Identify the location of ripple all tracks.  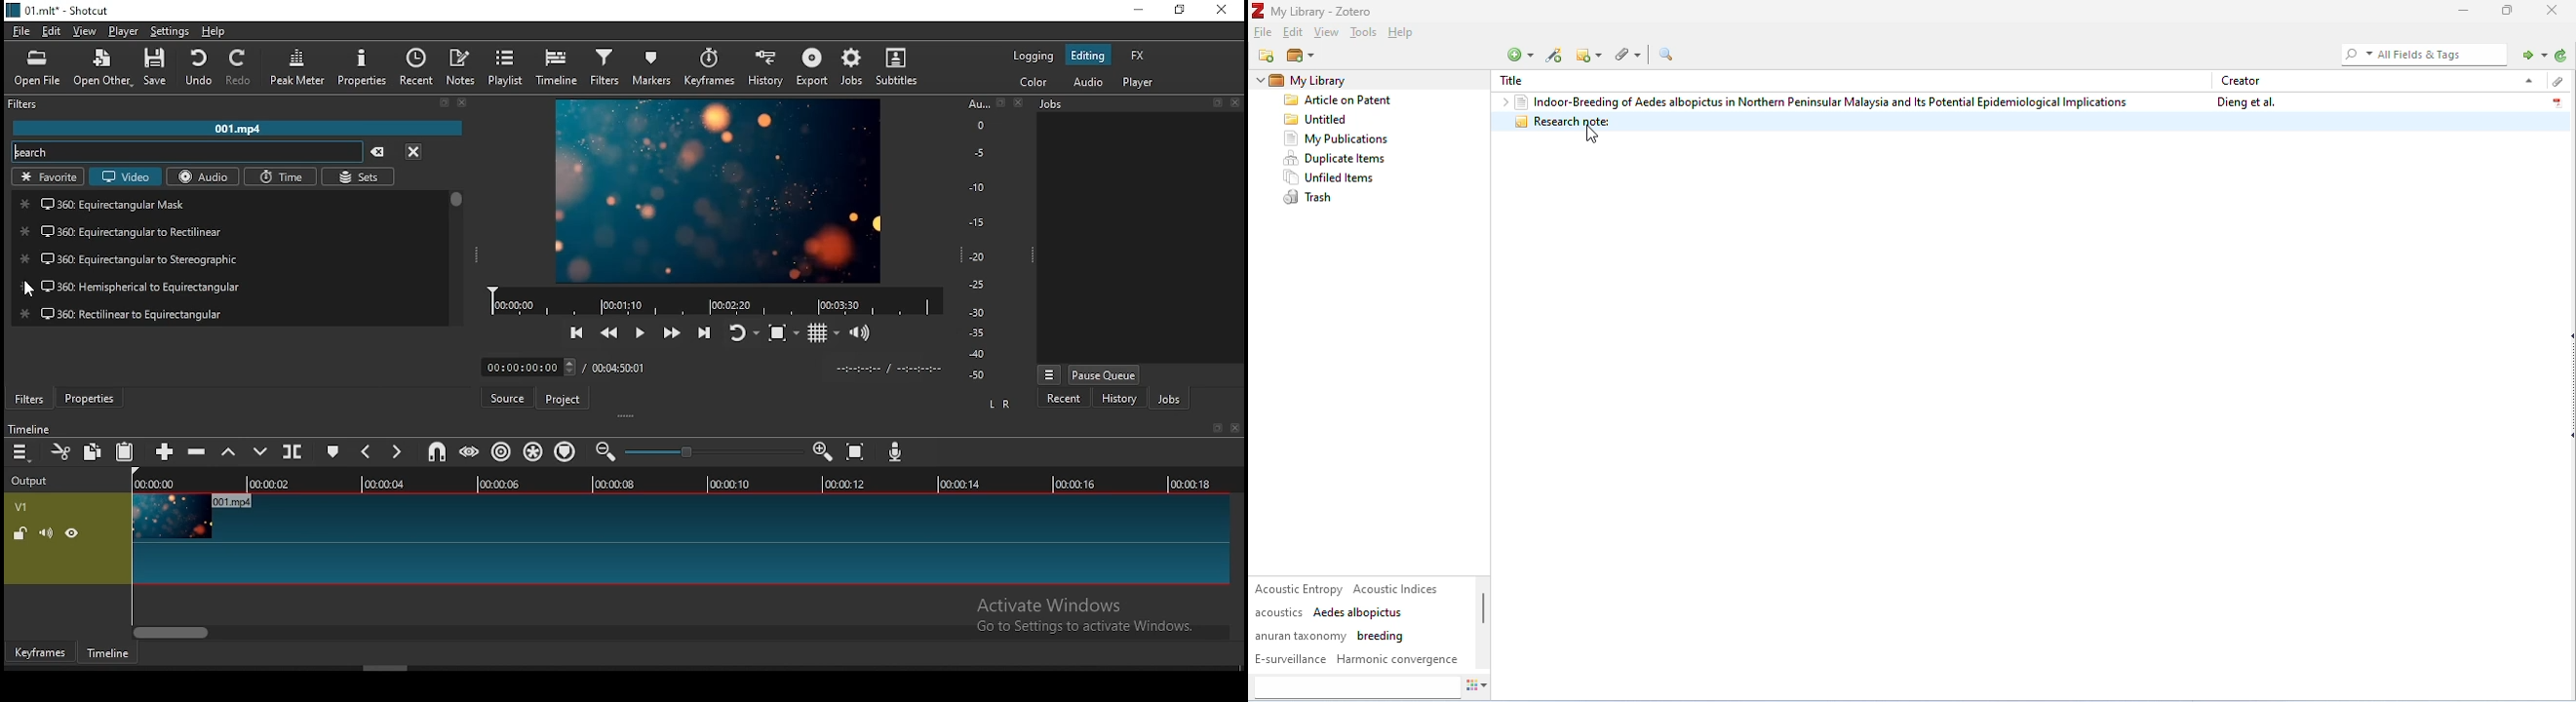
(537, 449).